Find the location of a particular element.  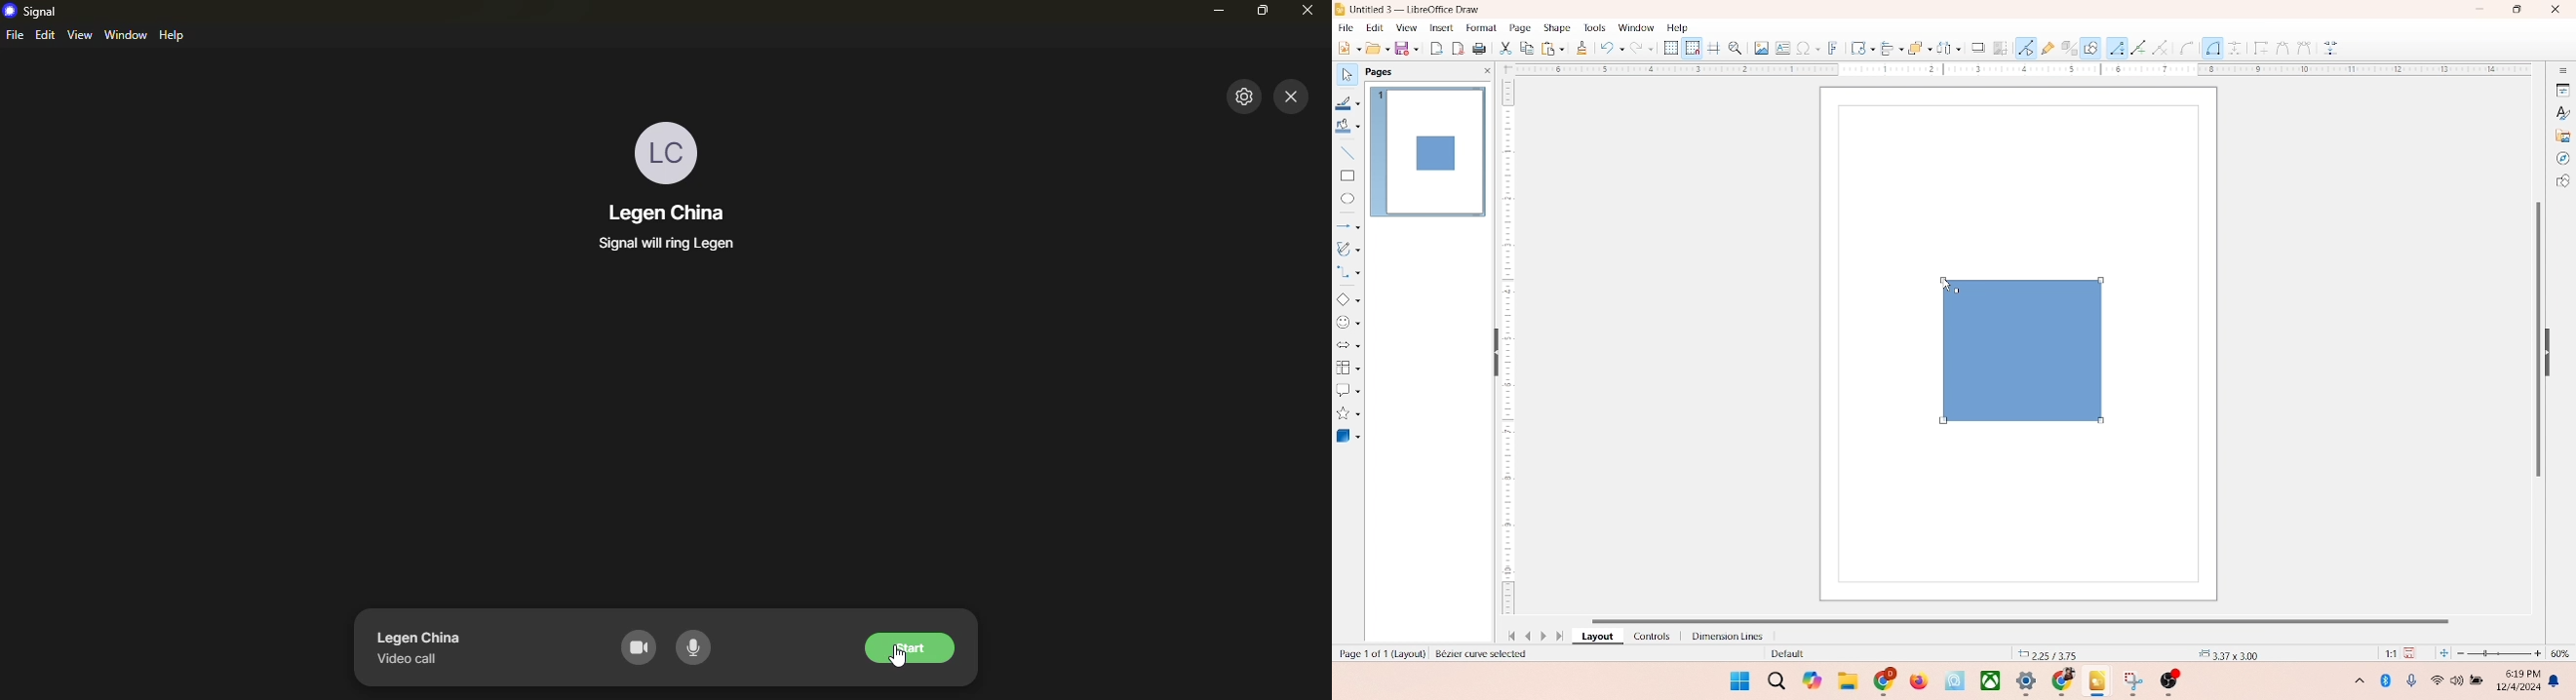

navigator is located at coordinates (2563, 158).